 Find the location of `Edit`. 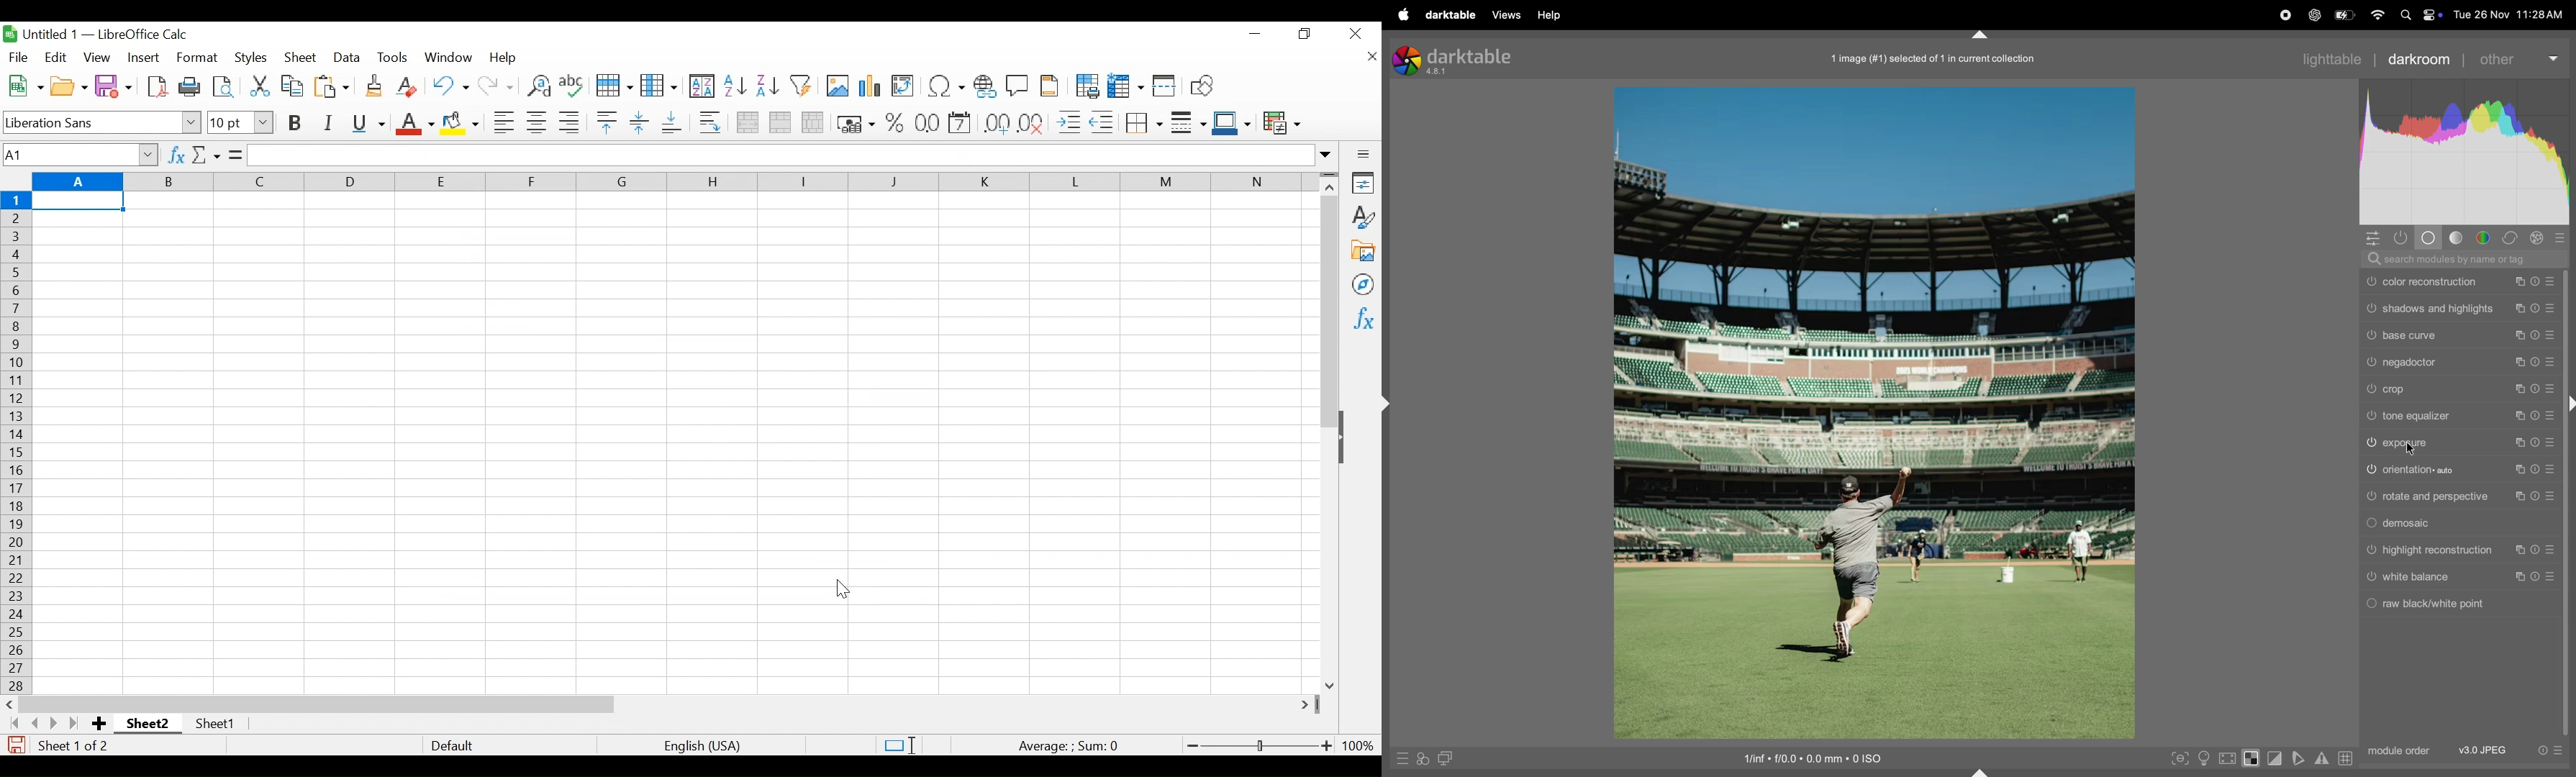

Edit is located at coordinates (55, 57).